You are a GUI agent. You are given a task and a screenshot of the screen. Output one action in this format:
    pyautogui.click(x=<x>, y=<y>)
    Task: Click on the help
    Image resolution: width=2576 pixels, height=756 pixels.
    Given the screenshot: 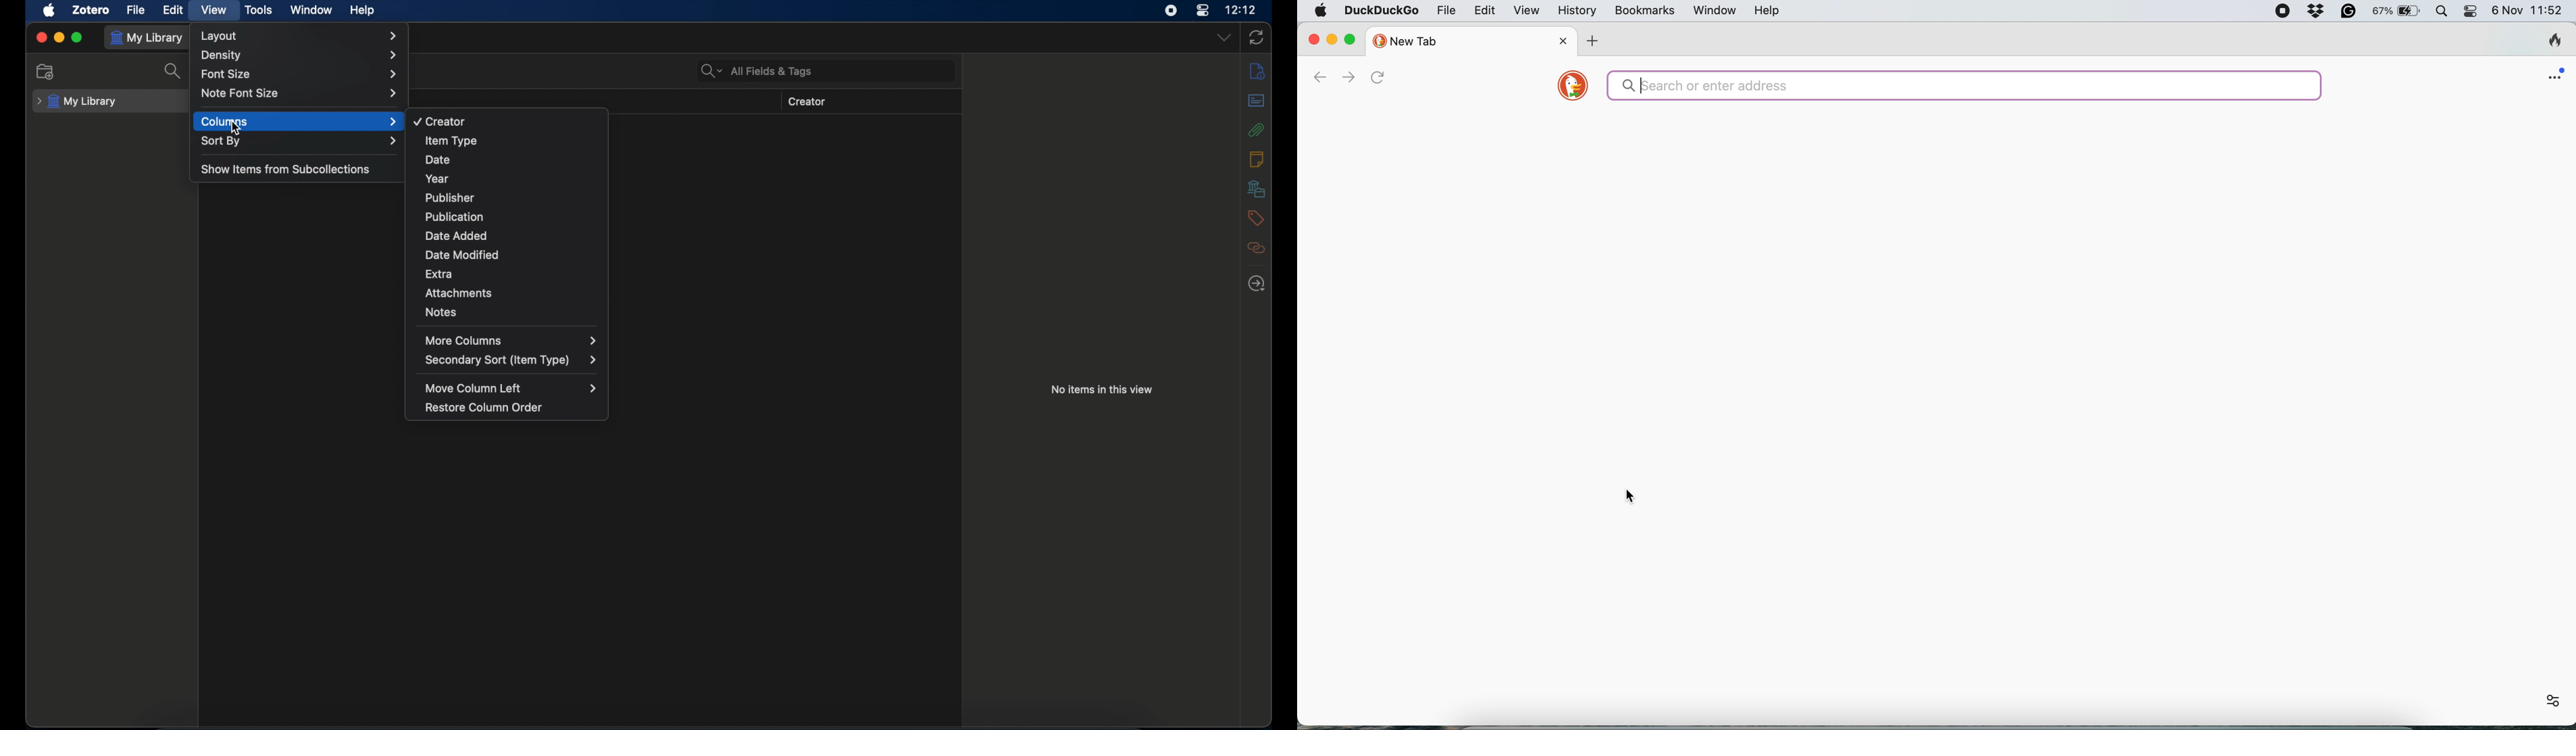 What is the action you would take?
    pyautogui.click(x=362, y=10)
    